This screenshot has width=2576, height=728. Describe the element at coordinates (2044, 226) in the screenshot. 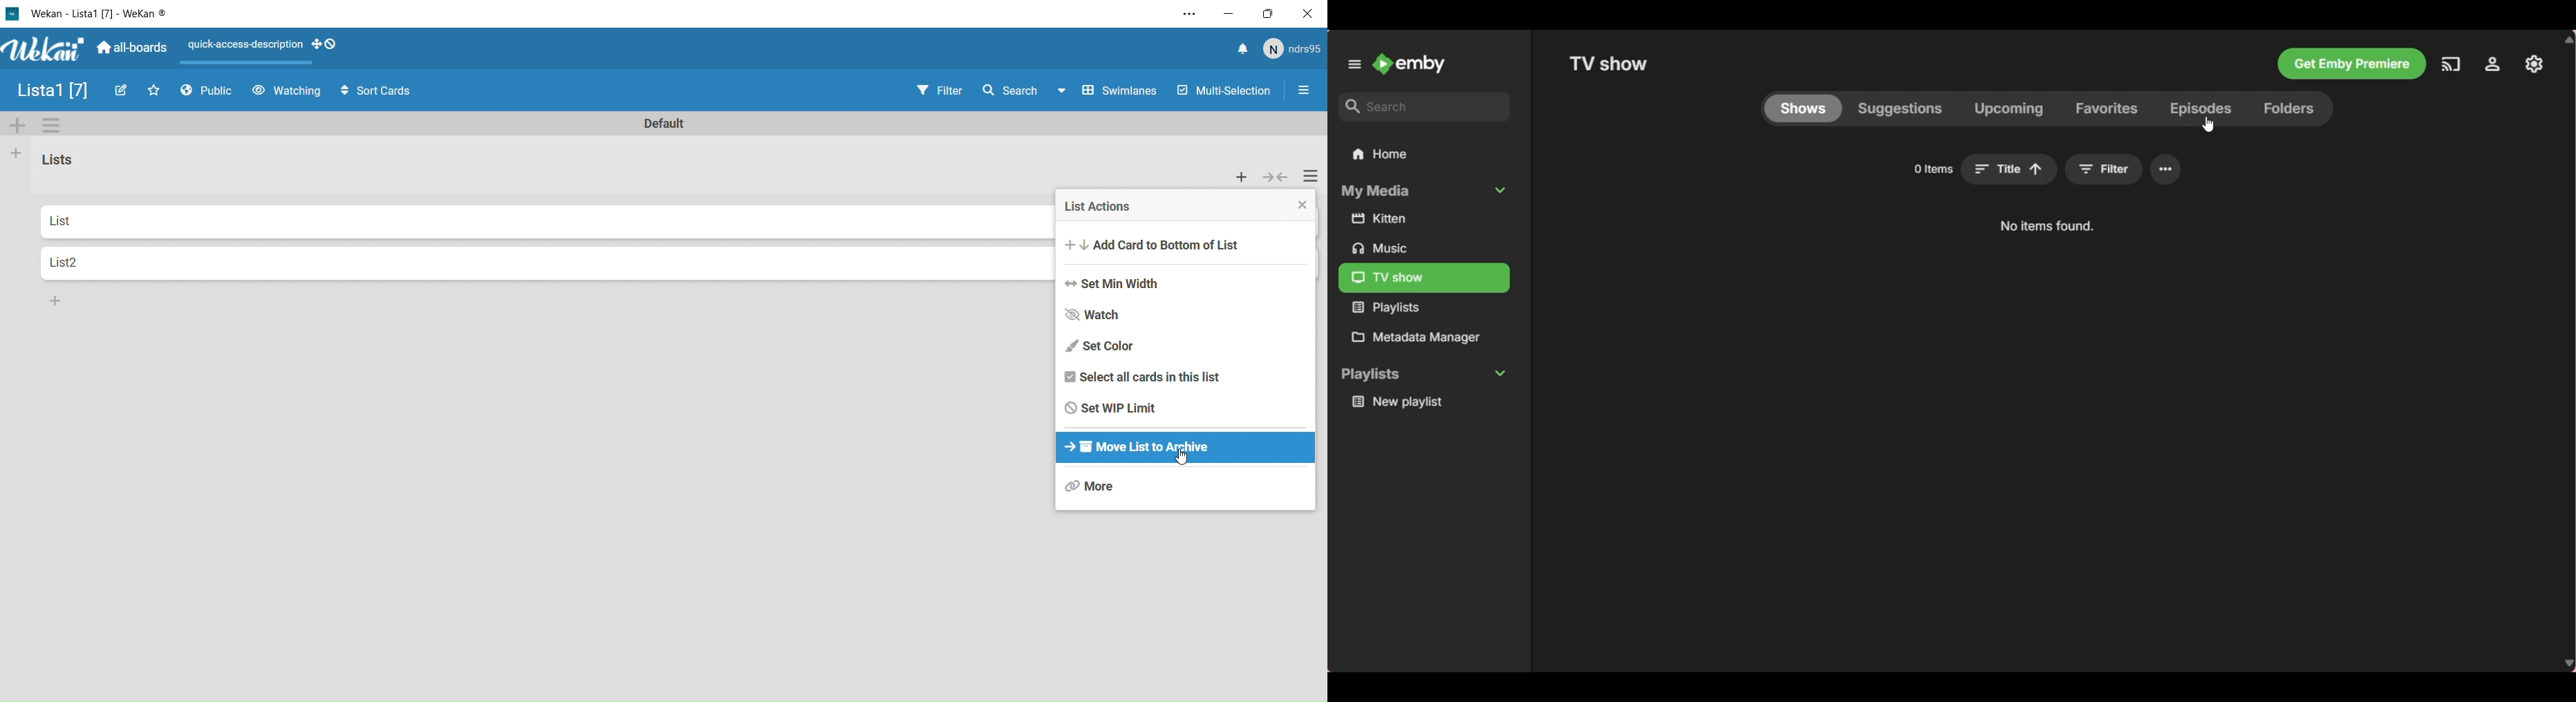

I see `Description of current selection` at that location.